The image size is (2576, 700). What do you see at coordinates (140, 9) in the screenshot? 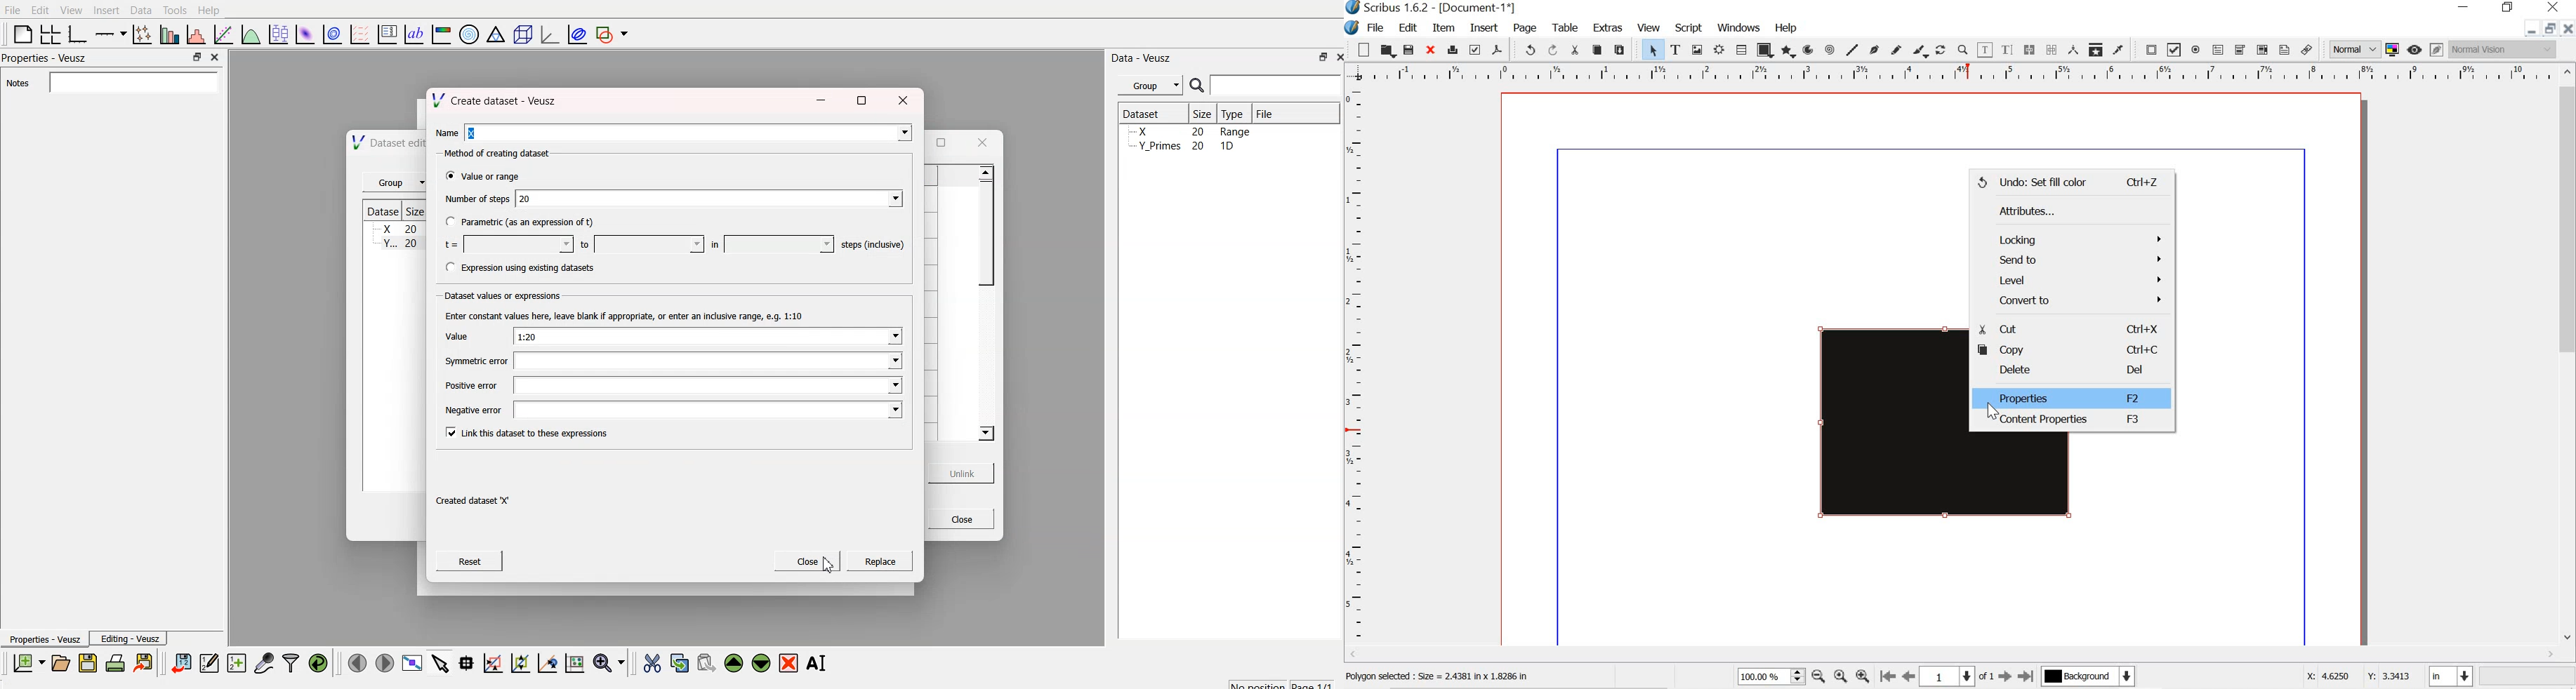
I see `Data` at bounding box center [140, 9].